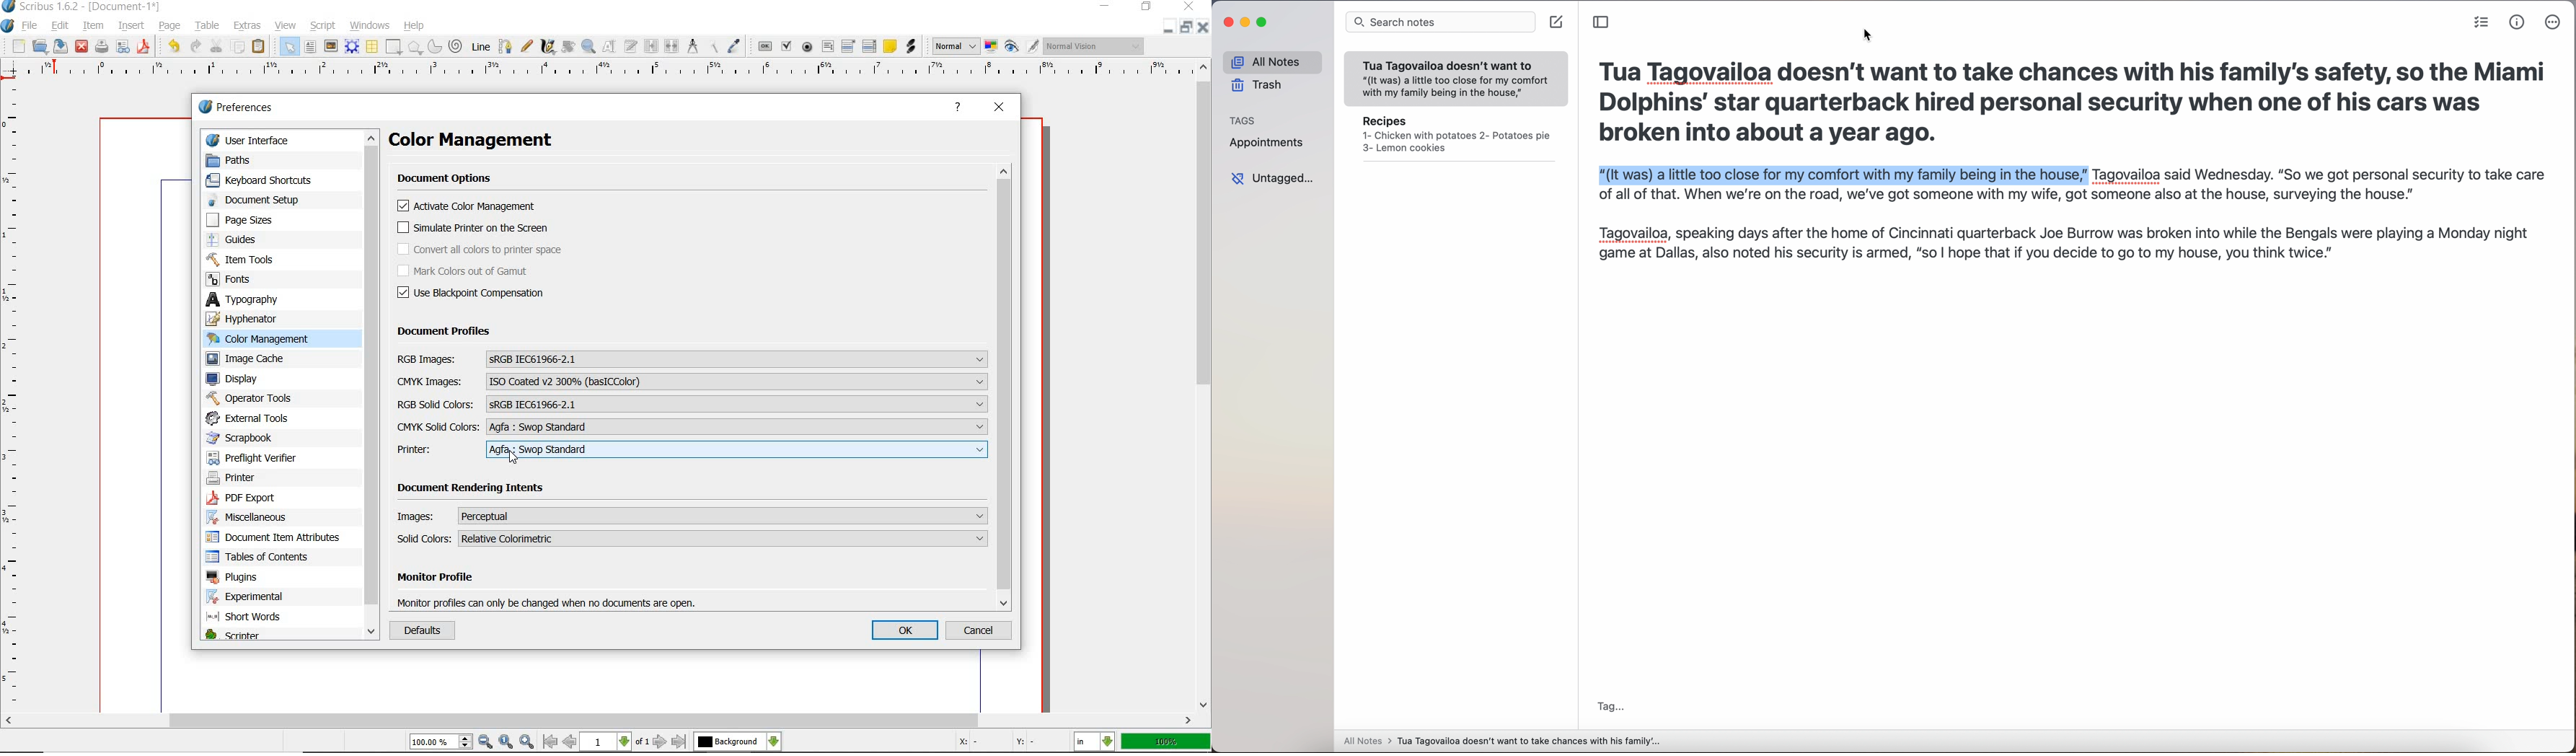 This screenshot has width=2576, height=756. What do you see at coordinates (94, 25) in the screenshot?
I see `item` at bounding box center [94, 25].